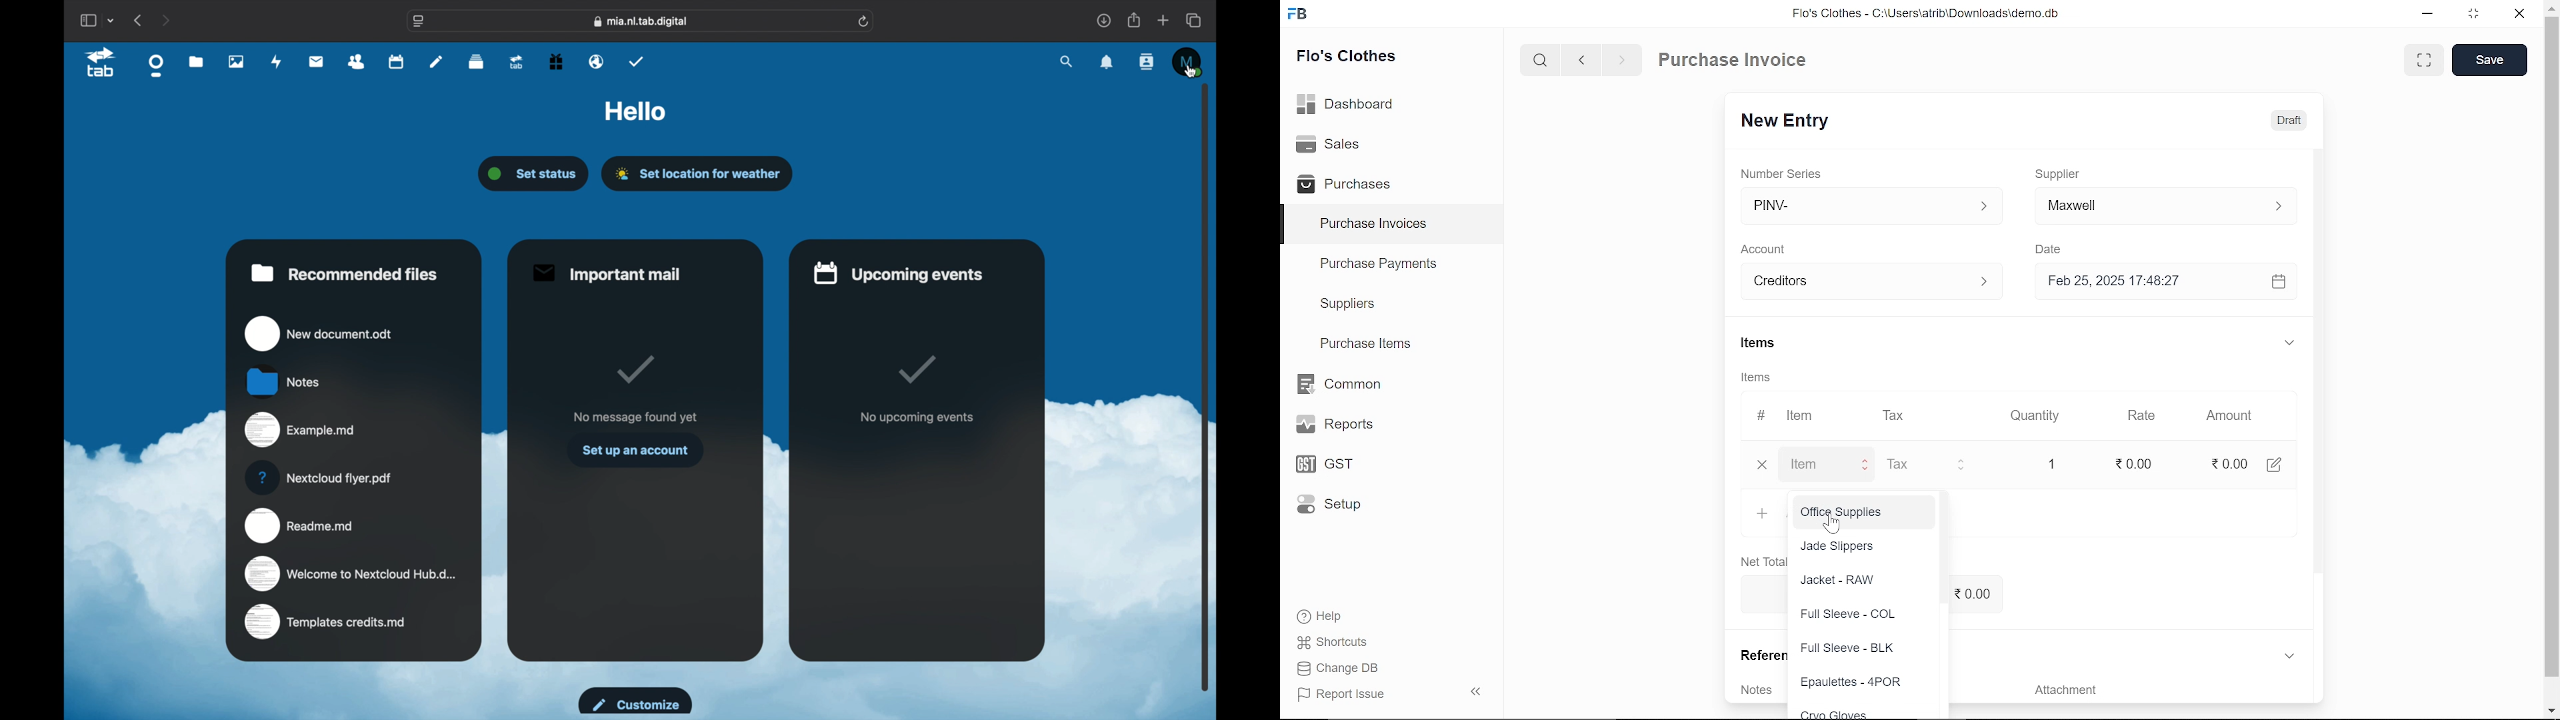 Image resolution: width=2576 pixels, height=728 pixels. What do you see at coordinates (1761, 564) in the screenshot?
I see `Net Total` at bounding box center [1761, 564].